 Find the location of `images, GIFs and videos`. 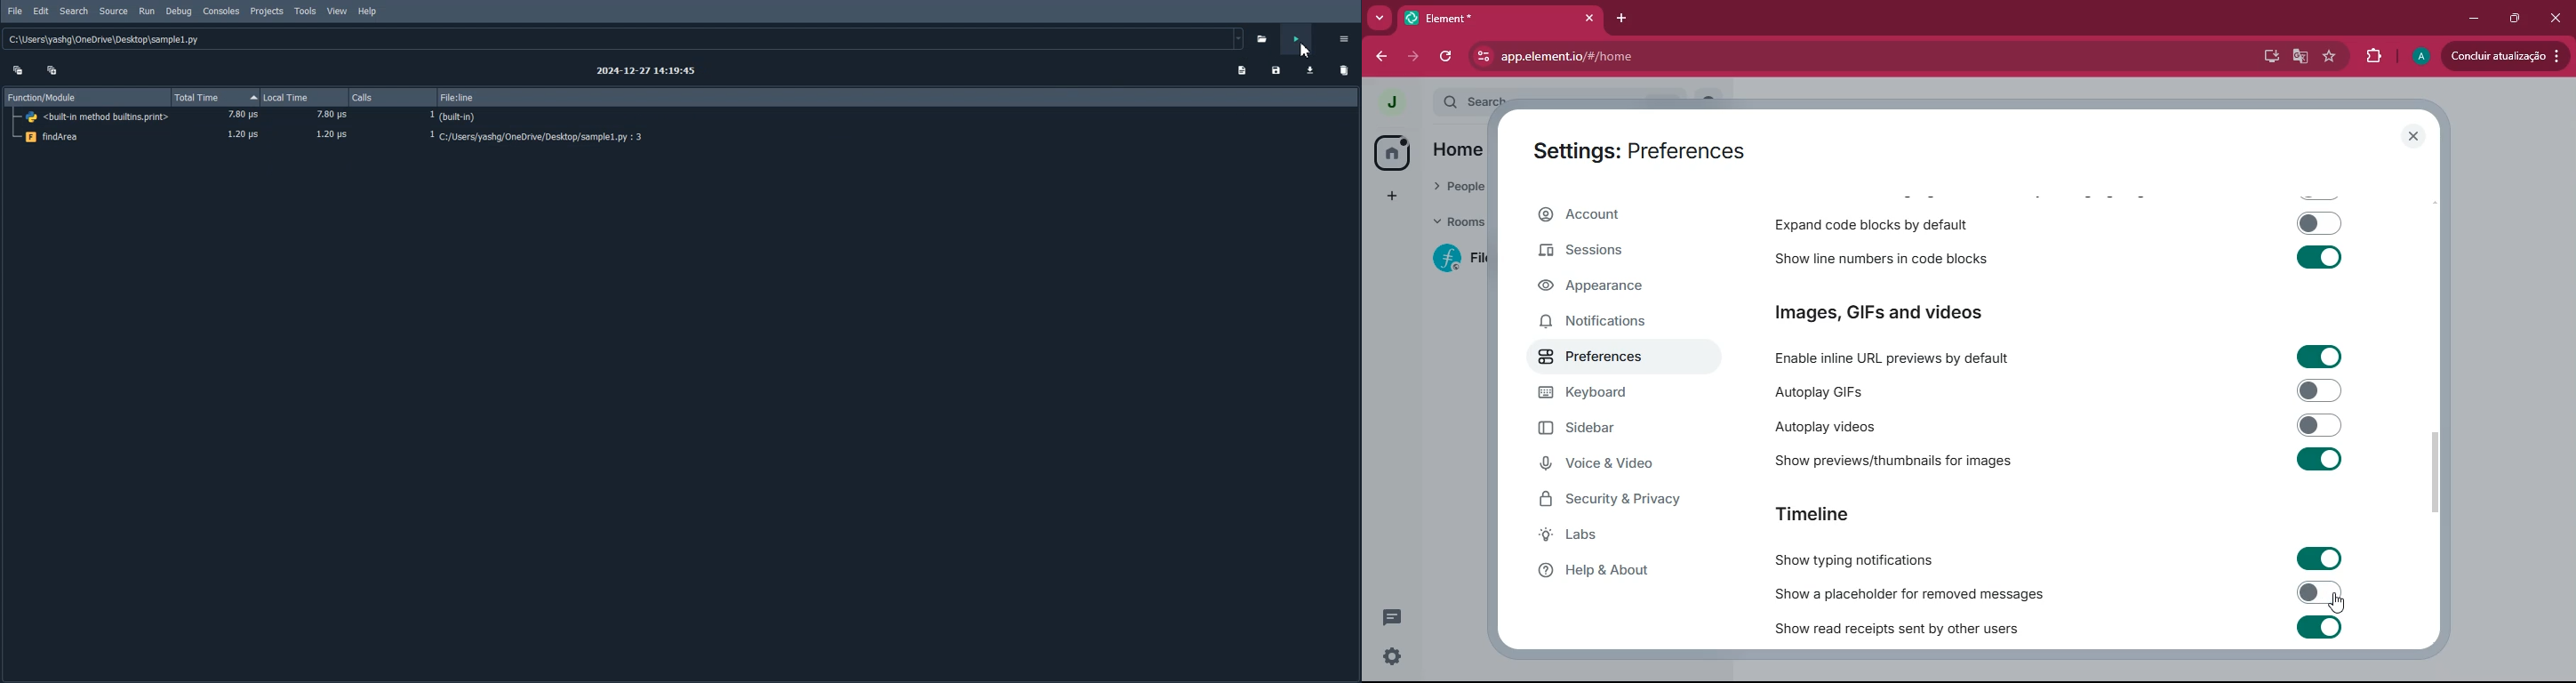

images, GIFs and videos is located at coordinates (1904, 314).